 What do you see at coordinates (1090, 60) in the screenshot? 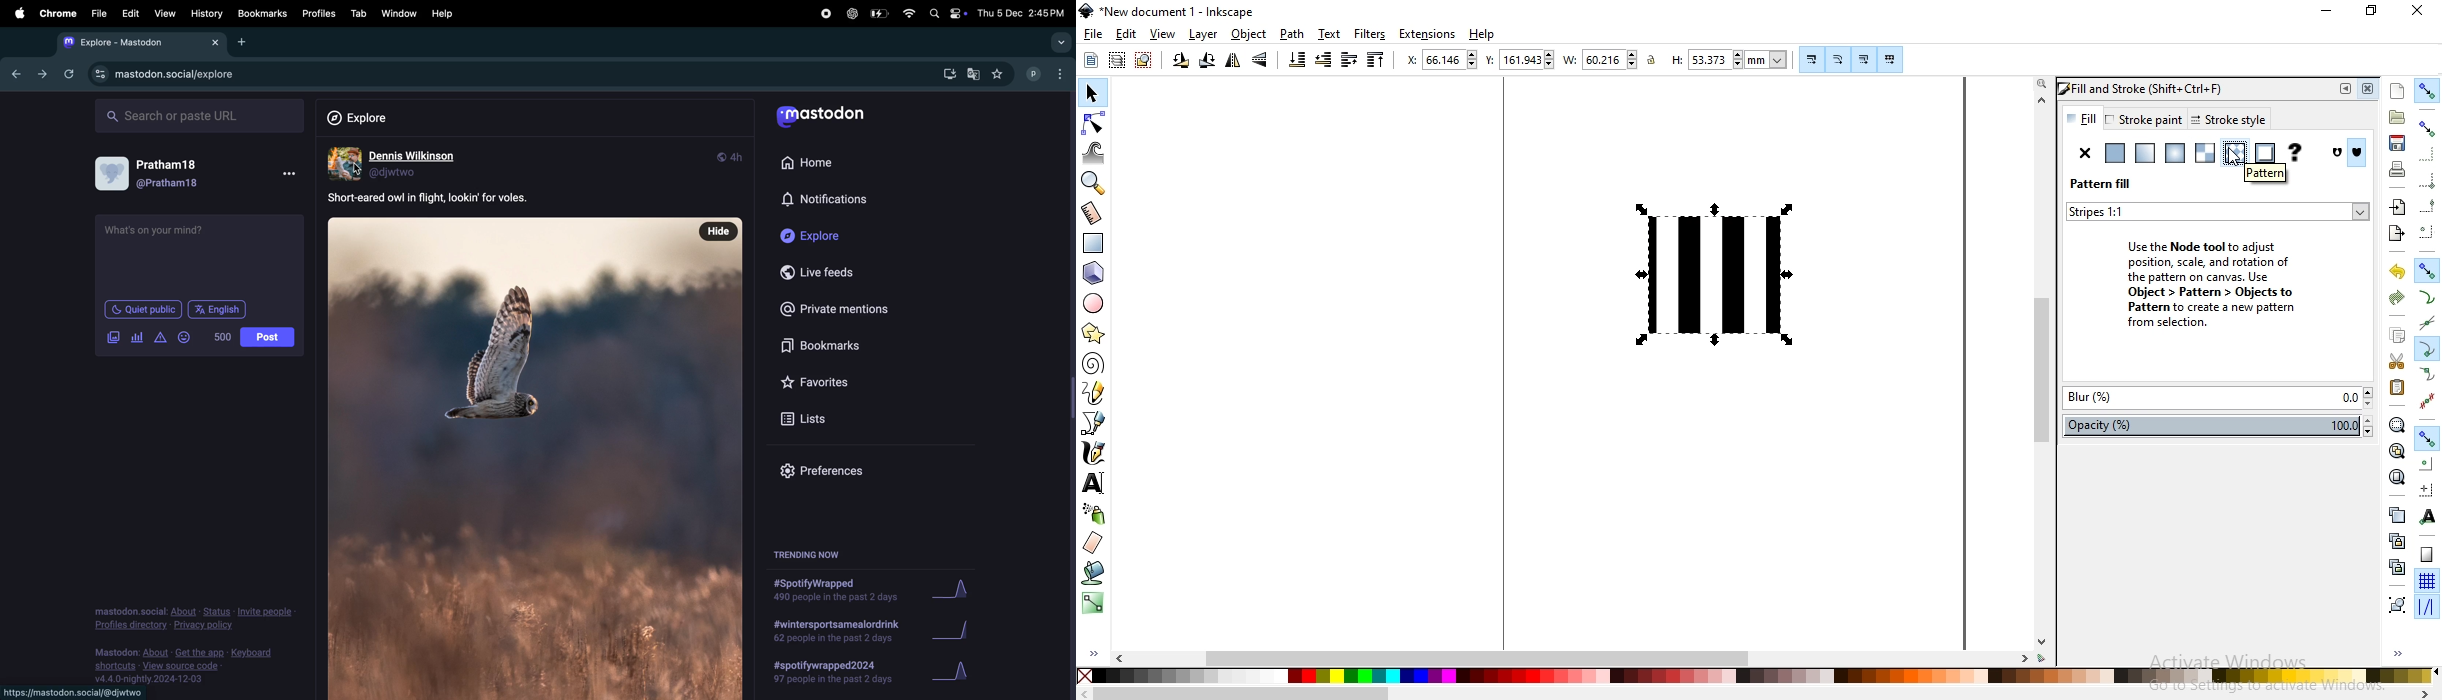
I see `select all objects or nodes` at bounding box center [1090, 60].